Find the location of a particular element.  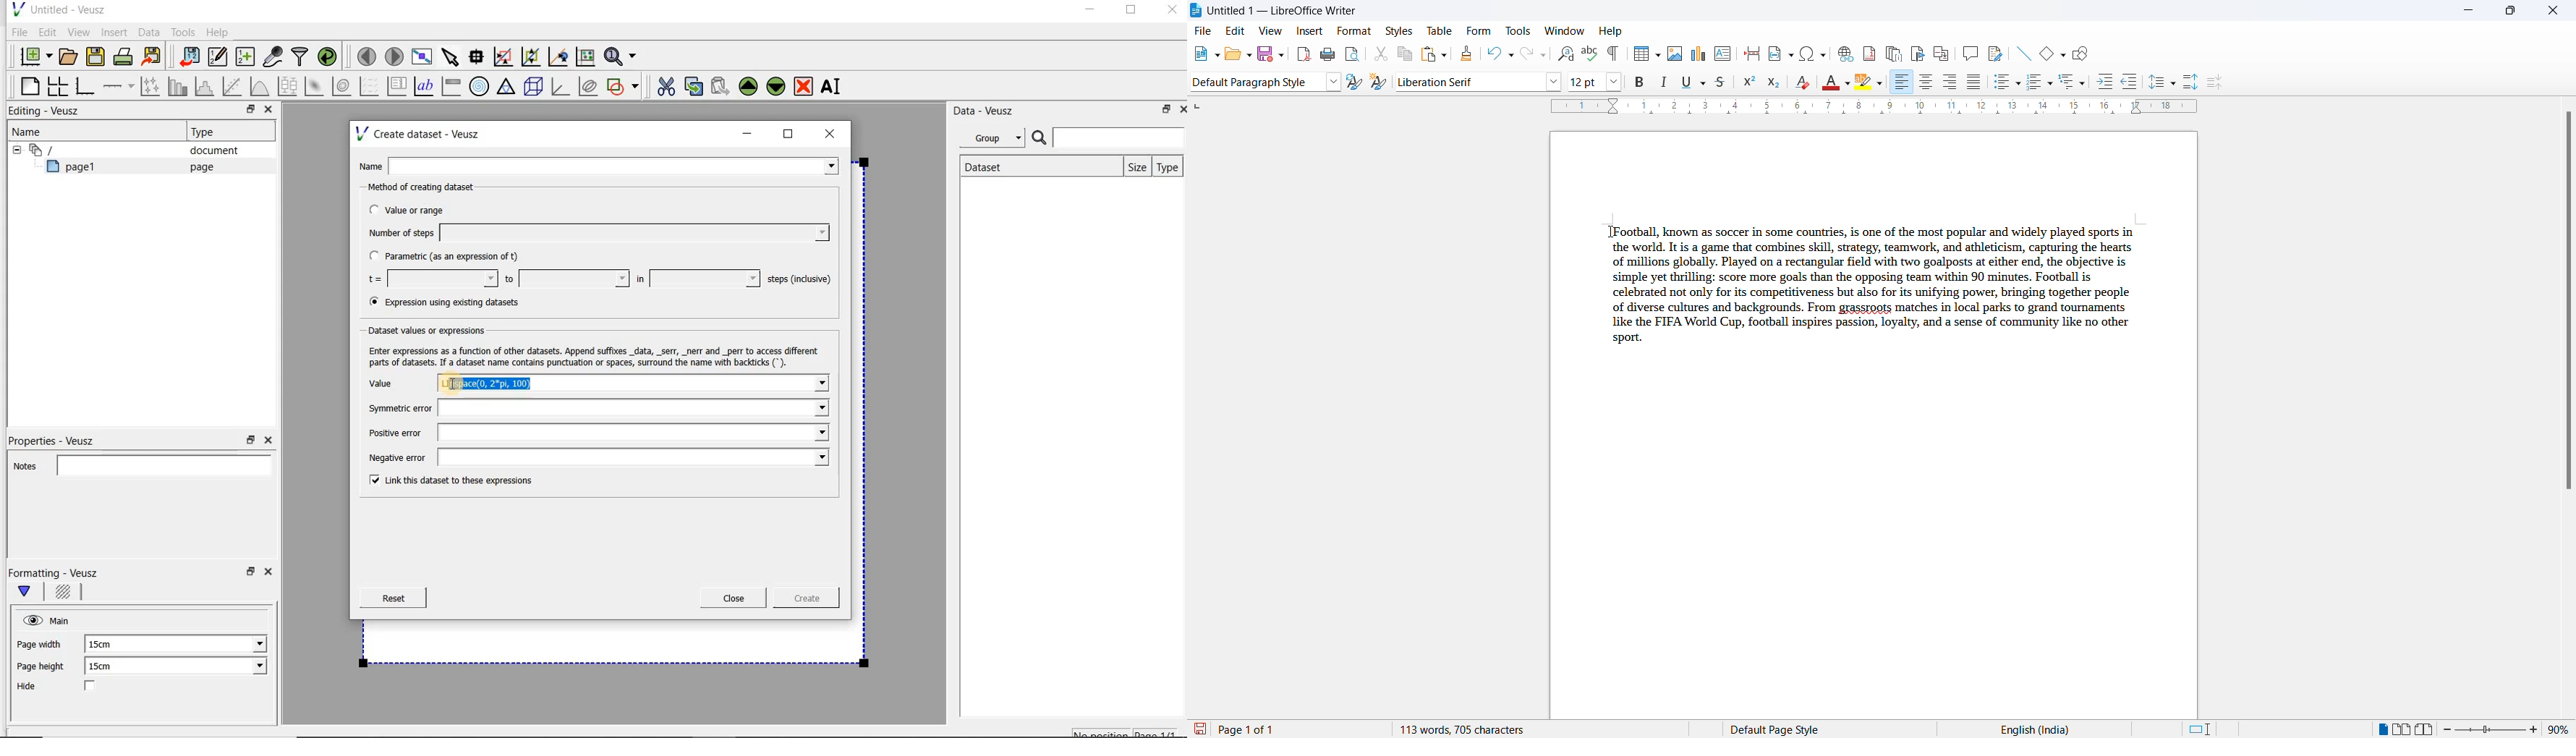

Paste widget from the clipboard is located at coordinates (722, 86).